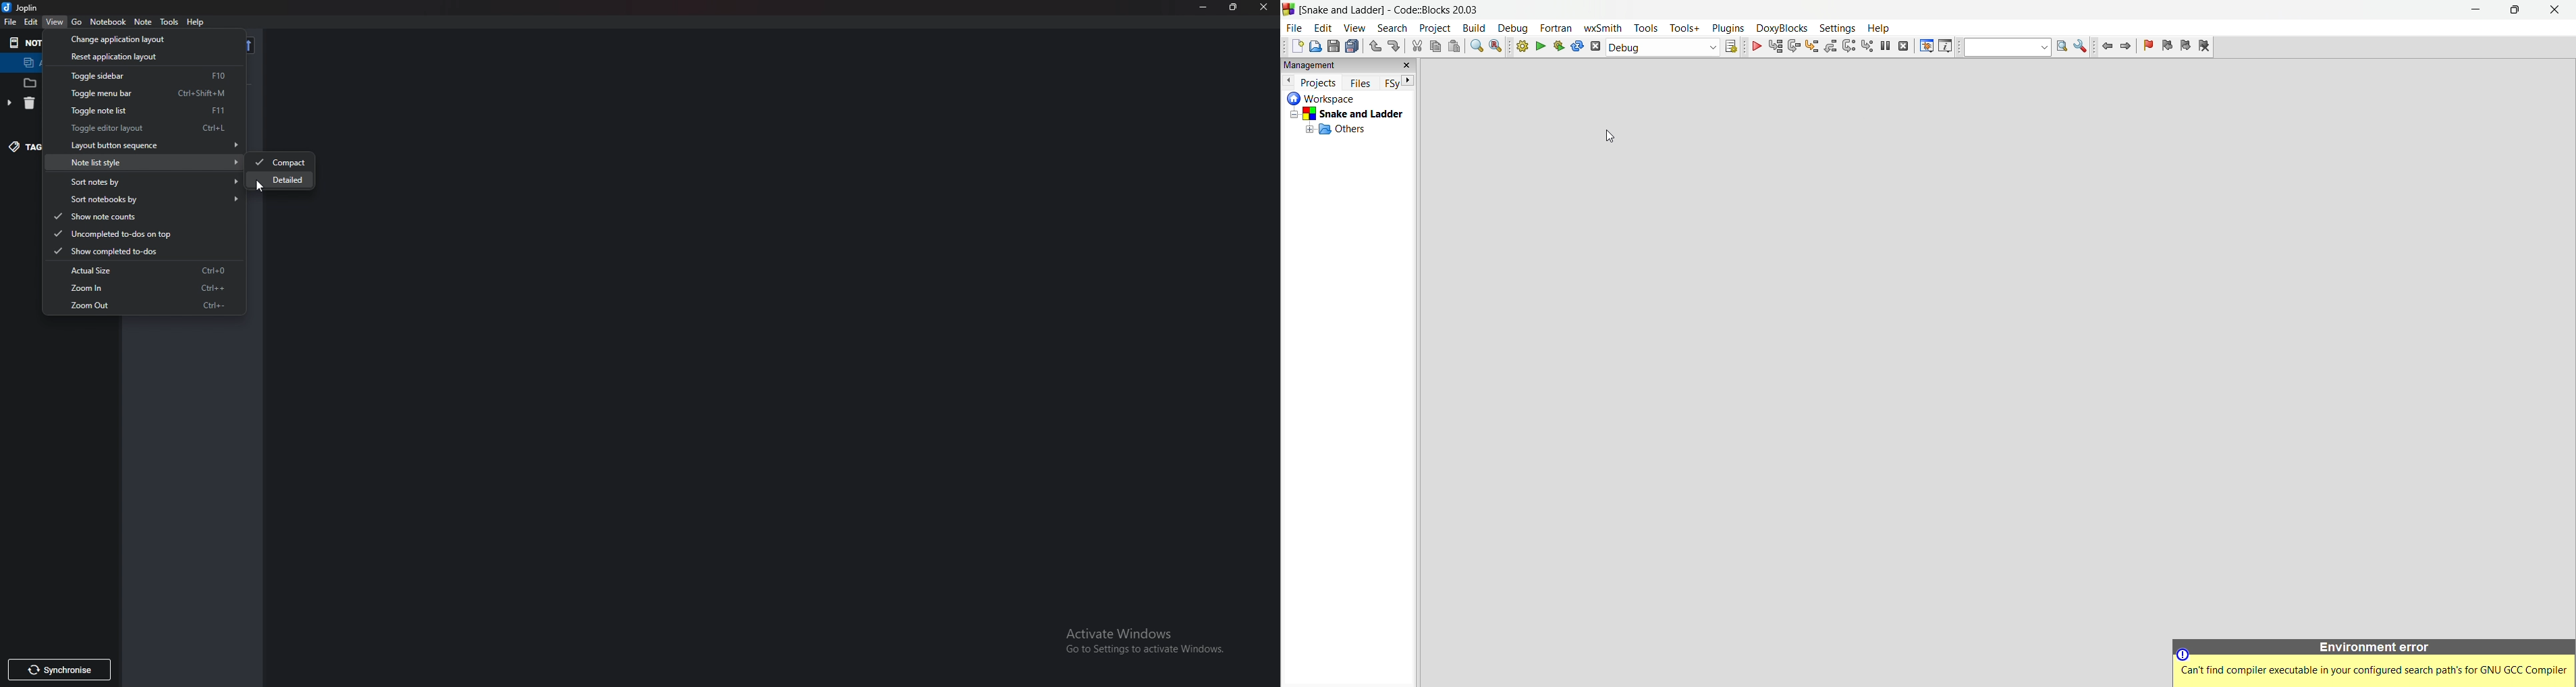  Describe the element at coordinates (1877, 27) in the screenshot. I see `help` at that location.